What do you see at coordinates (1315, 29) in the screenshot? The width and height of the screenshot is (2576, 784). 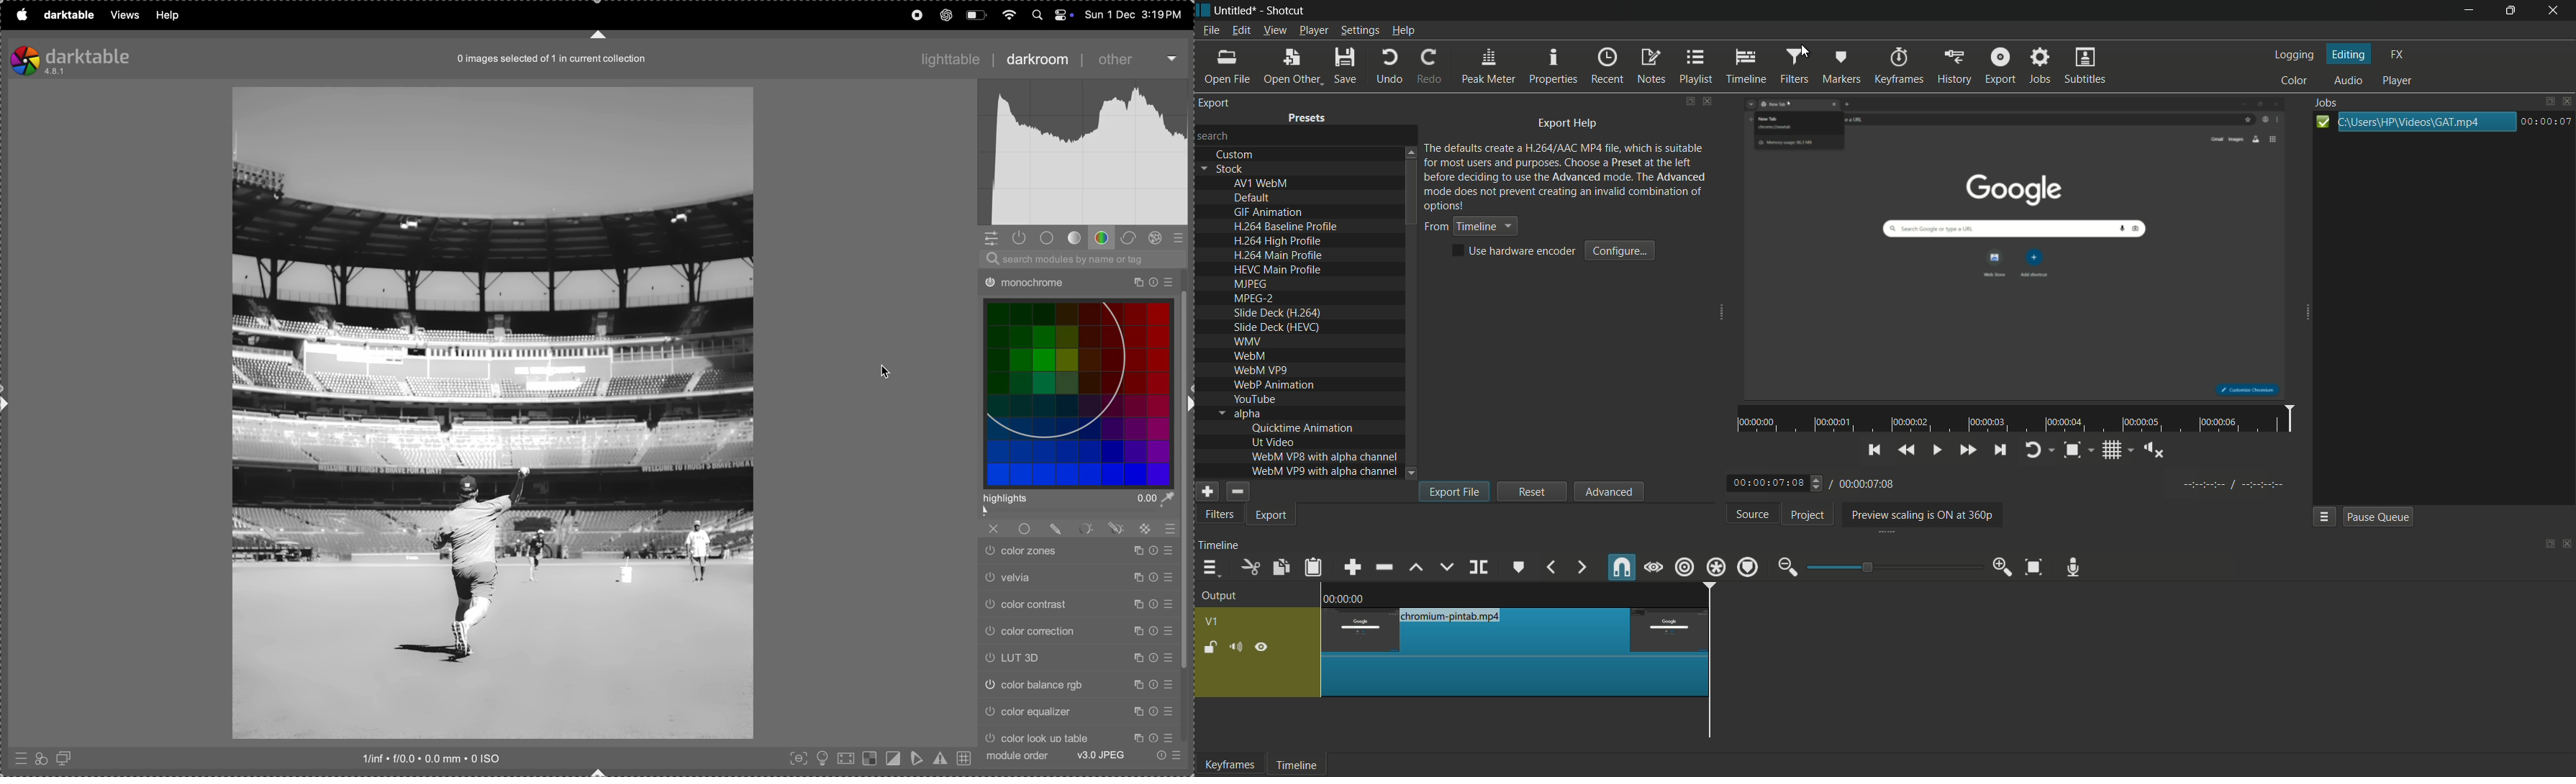 I see `player menu` at bounding box center [1315, 29].